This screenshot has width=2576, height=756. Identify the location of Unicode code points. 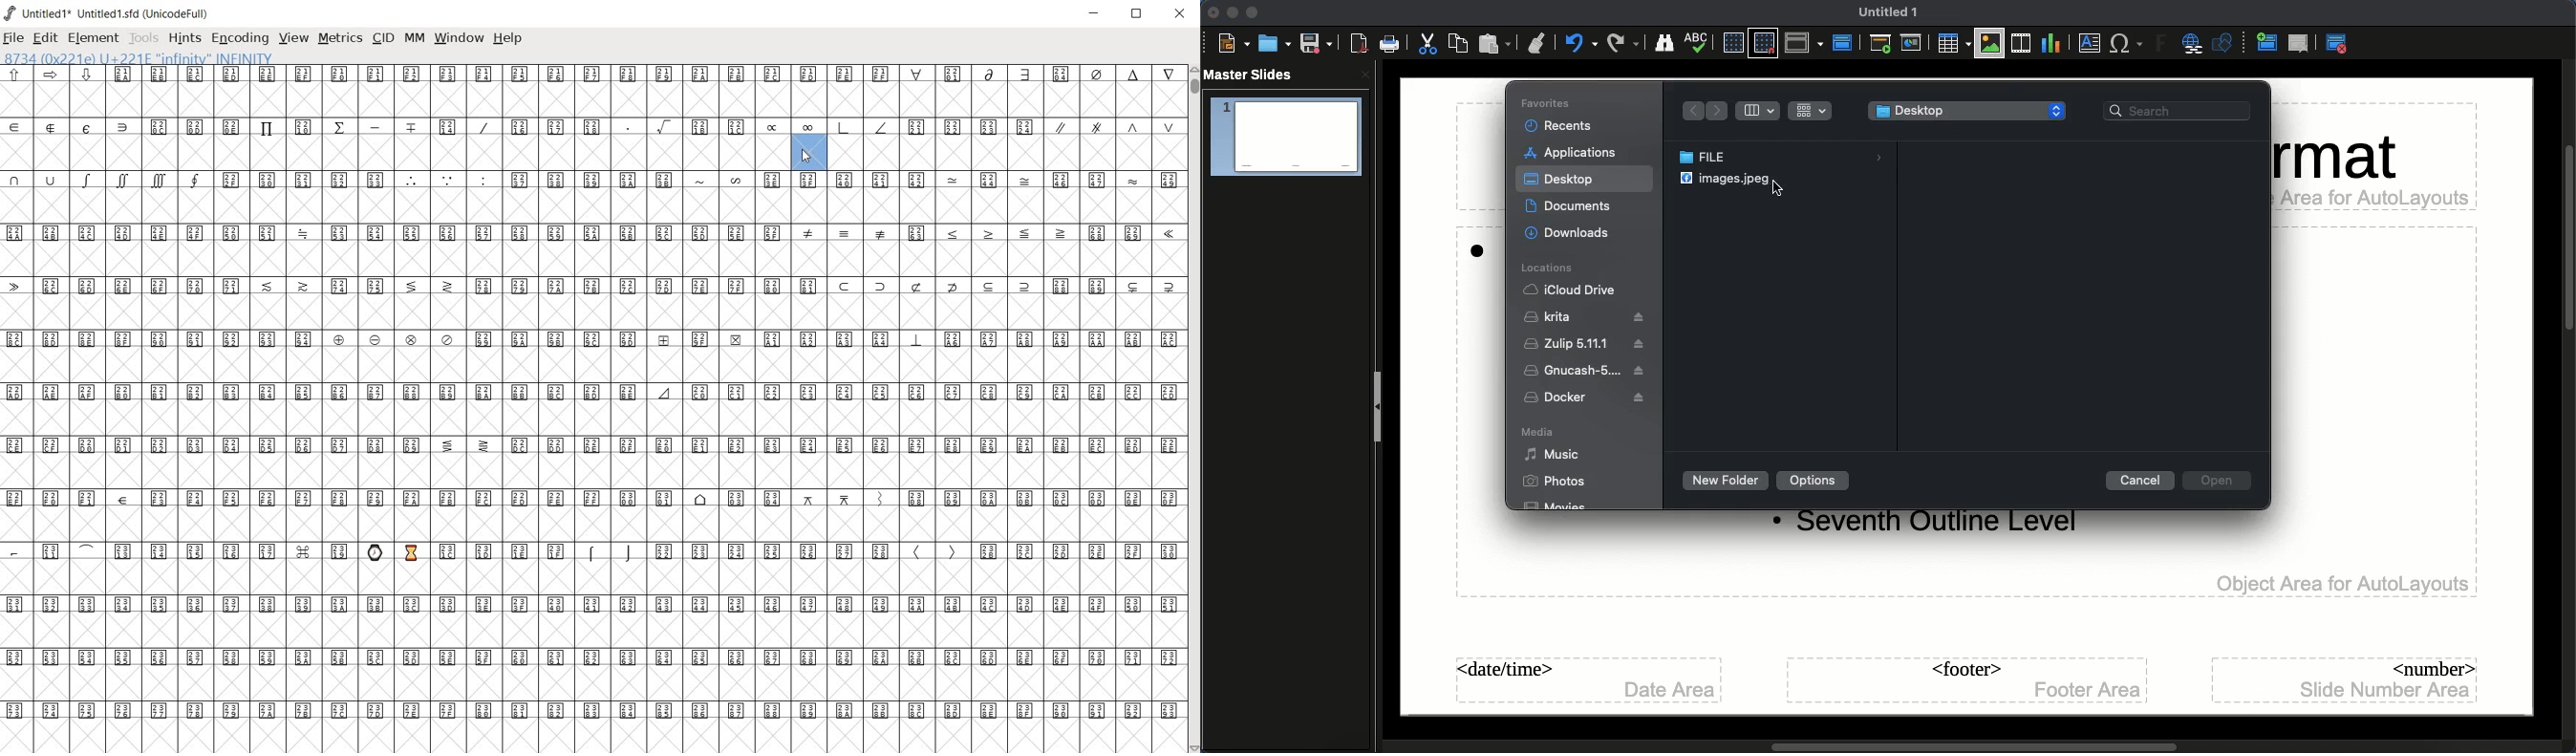
(447, 126).